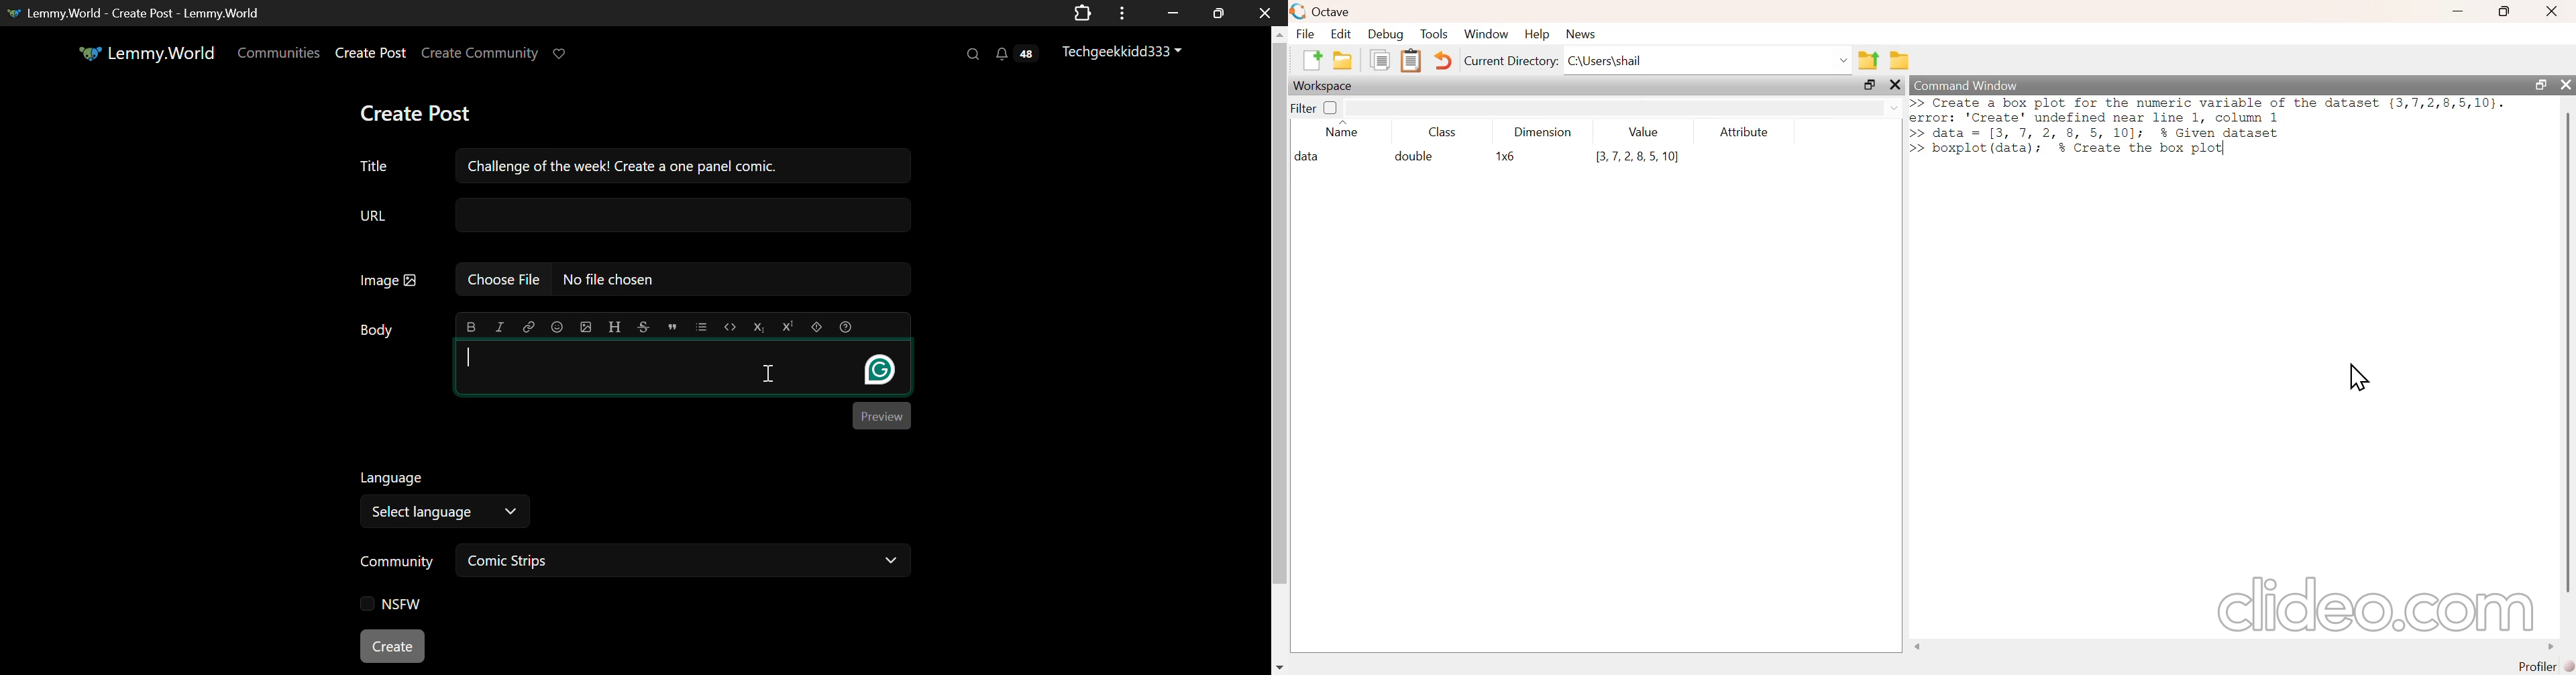 This screenshot has height=700, width=2576. I want to click on close, so click(2567, 85).